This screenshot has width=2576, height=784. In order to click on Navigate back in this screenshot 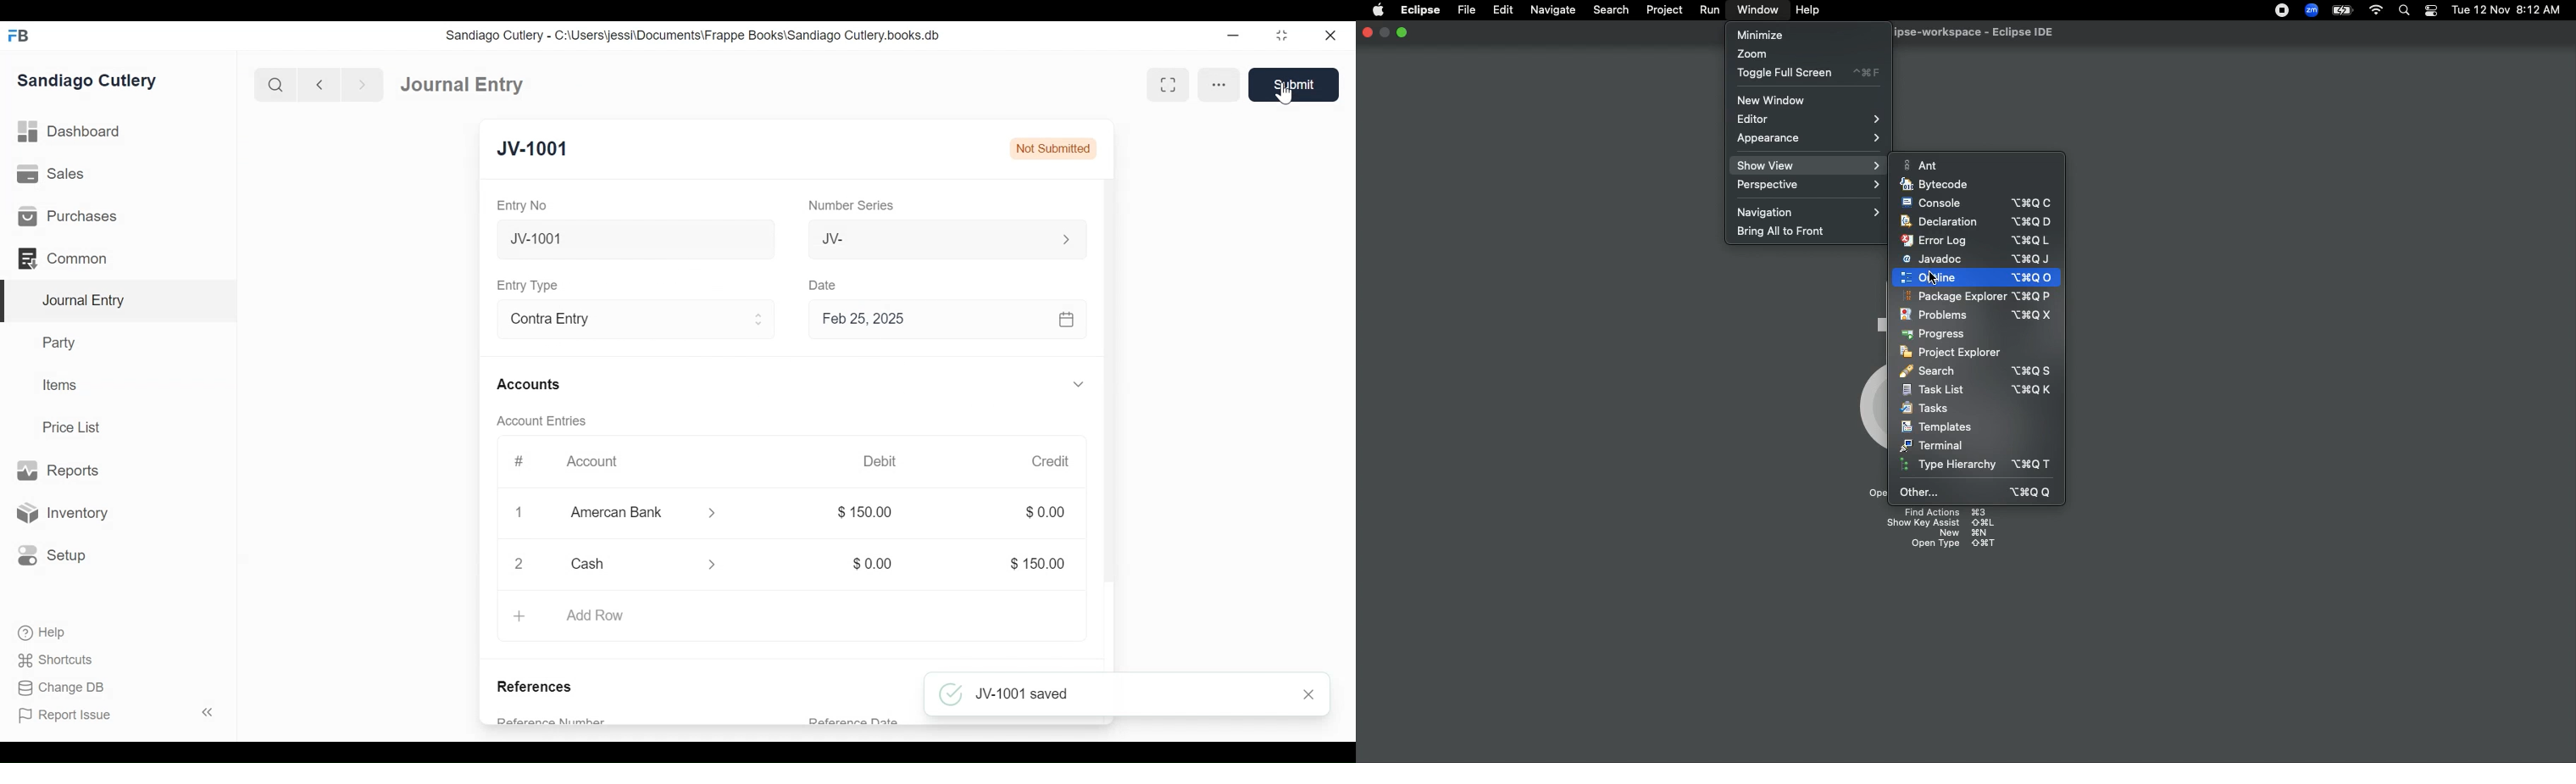, I will do `click(319, 86)`.